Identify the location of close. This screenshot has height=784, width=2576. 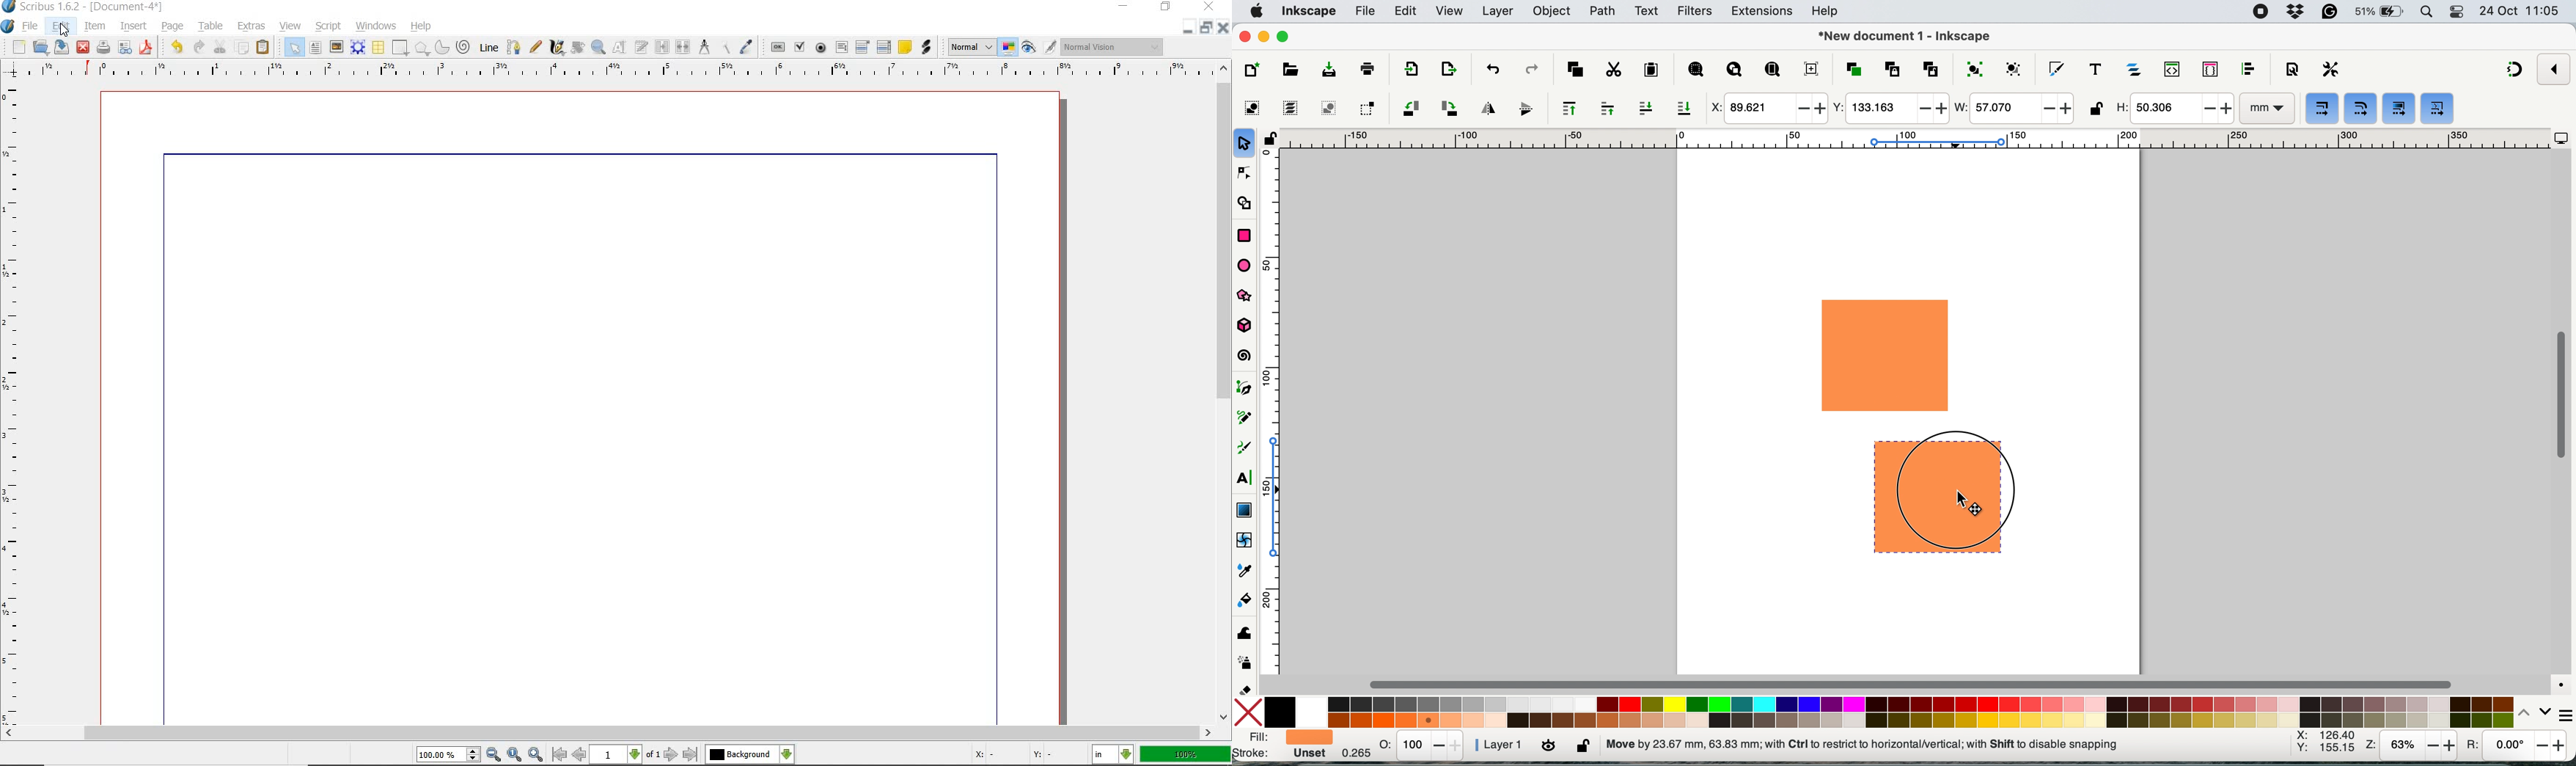
(83, 46).